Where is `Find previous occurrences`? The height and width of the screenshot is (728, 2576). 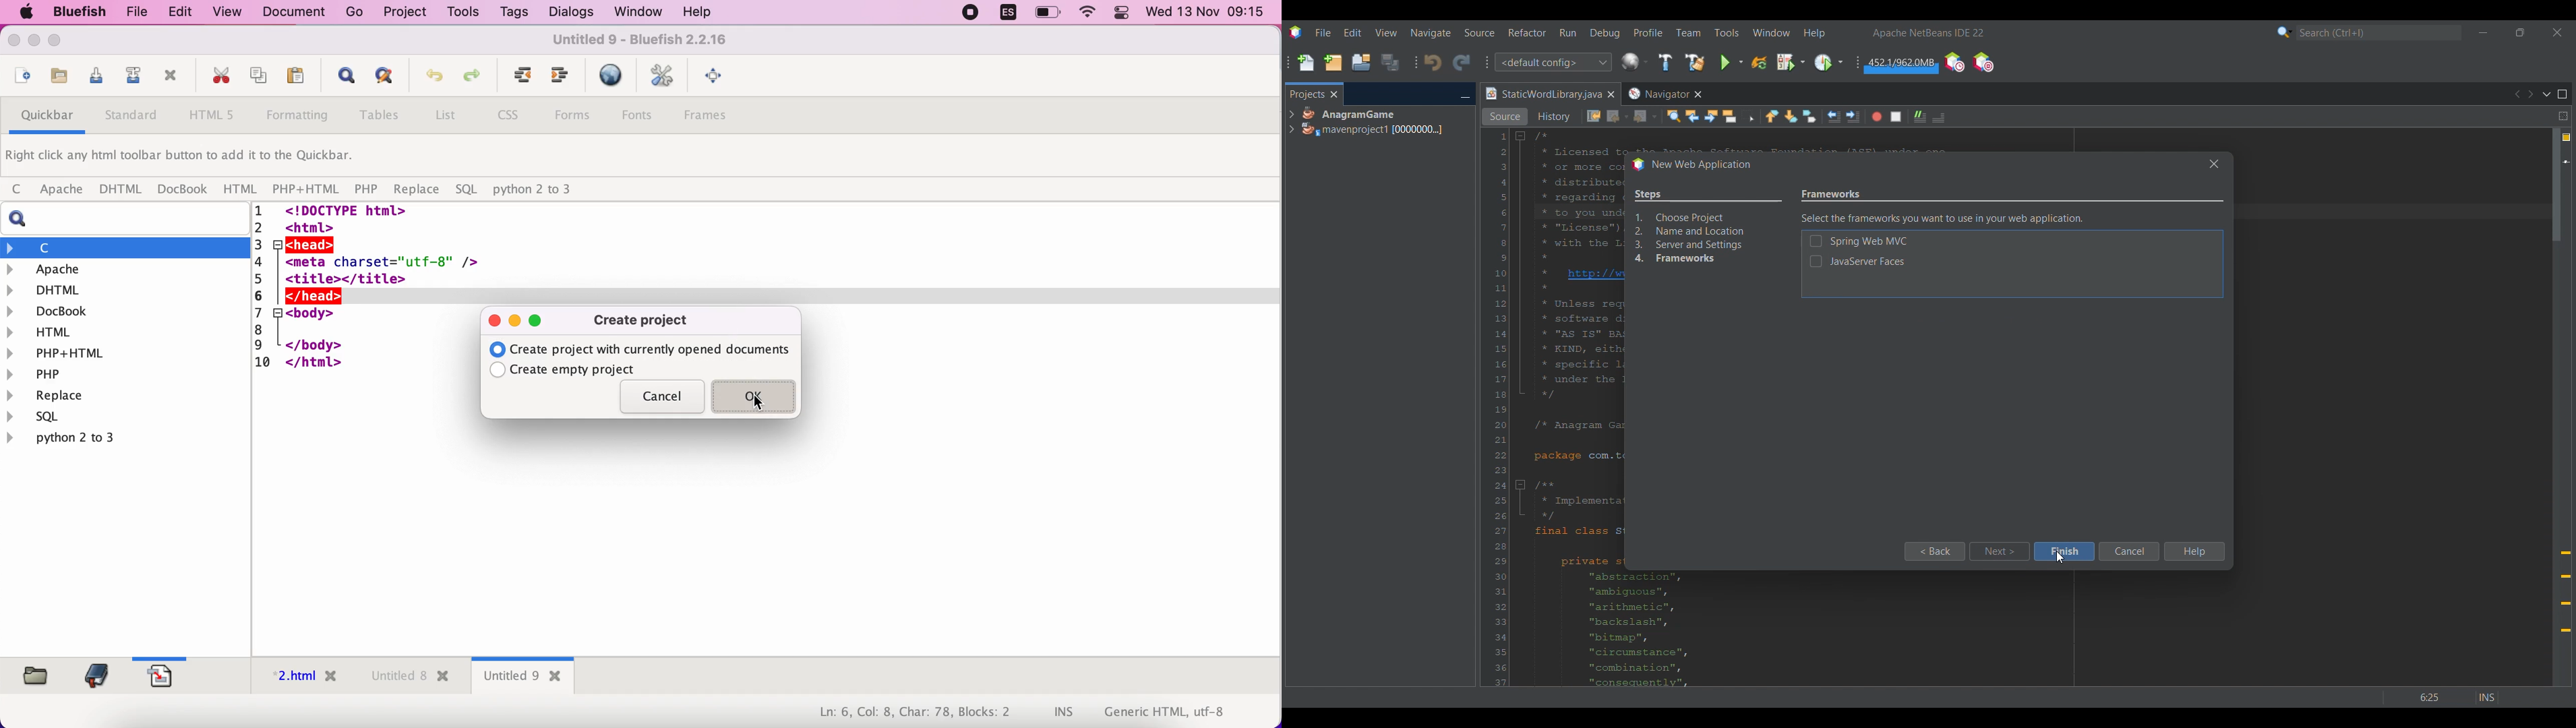
Find previous occurrences is located at coordinates (1692, 116).